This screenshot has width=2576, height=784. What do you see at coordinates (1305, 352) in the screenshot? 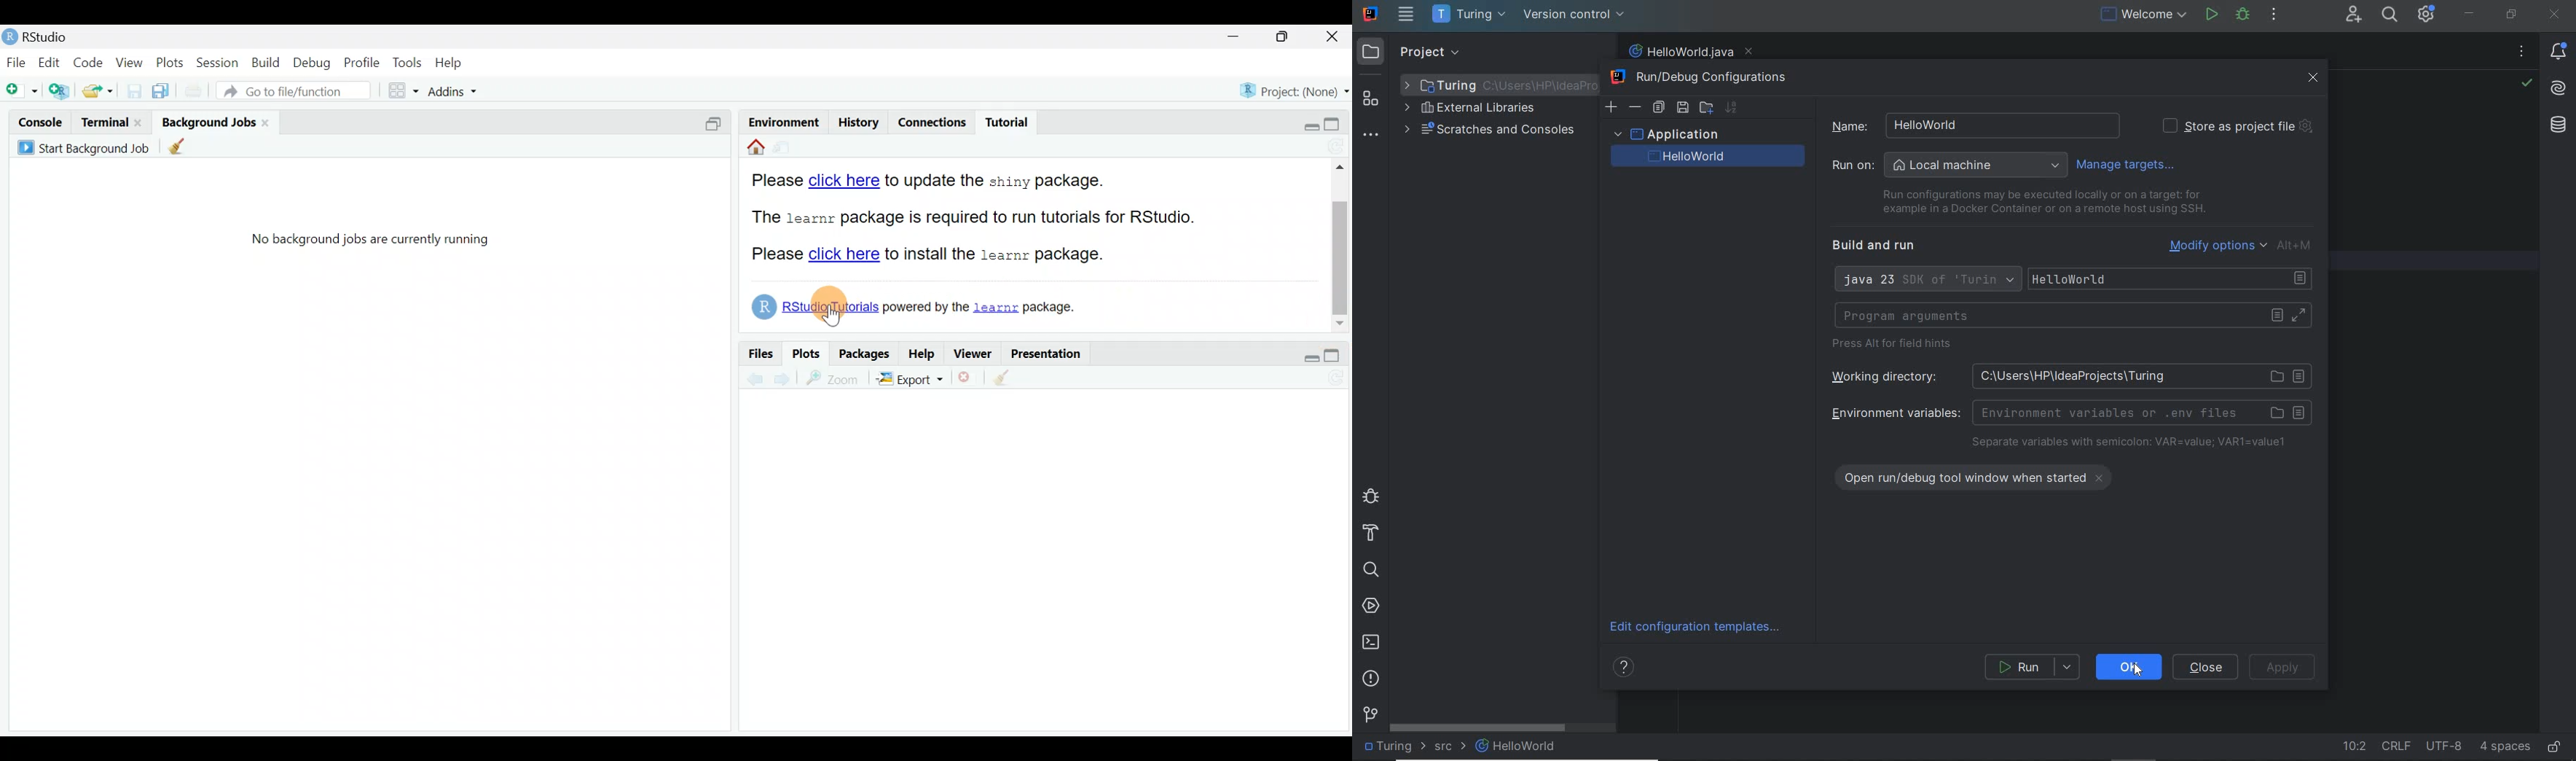
I see `restore down` at bounding box center [1305, 352].